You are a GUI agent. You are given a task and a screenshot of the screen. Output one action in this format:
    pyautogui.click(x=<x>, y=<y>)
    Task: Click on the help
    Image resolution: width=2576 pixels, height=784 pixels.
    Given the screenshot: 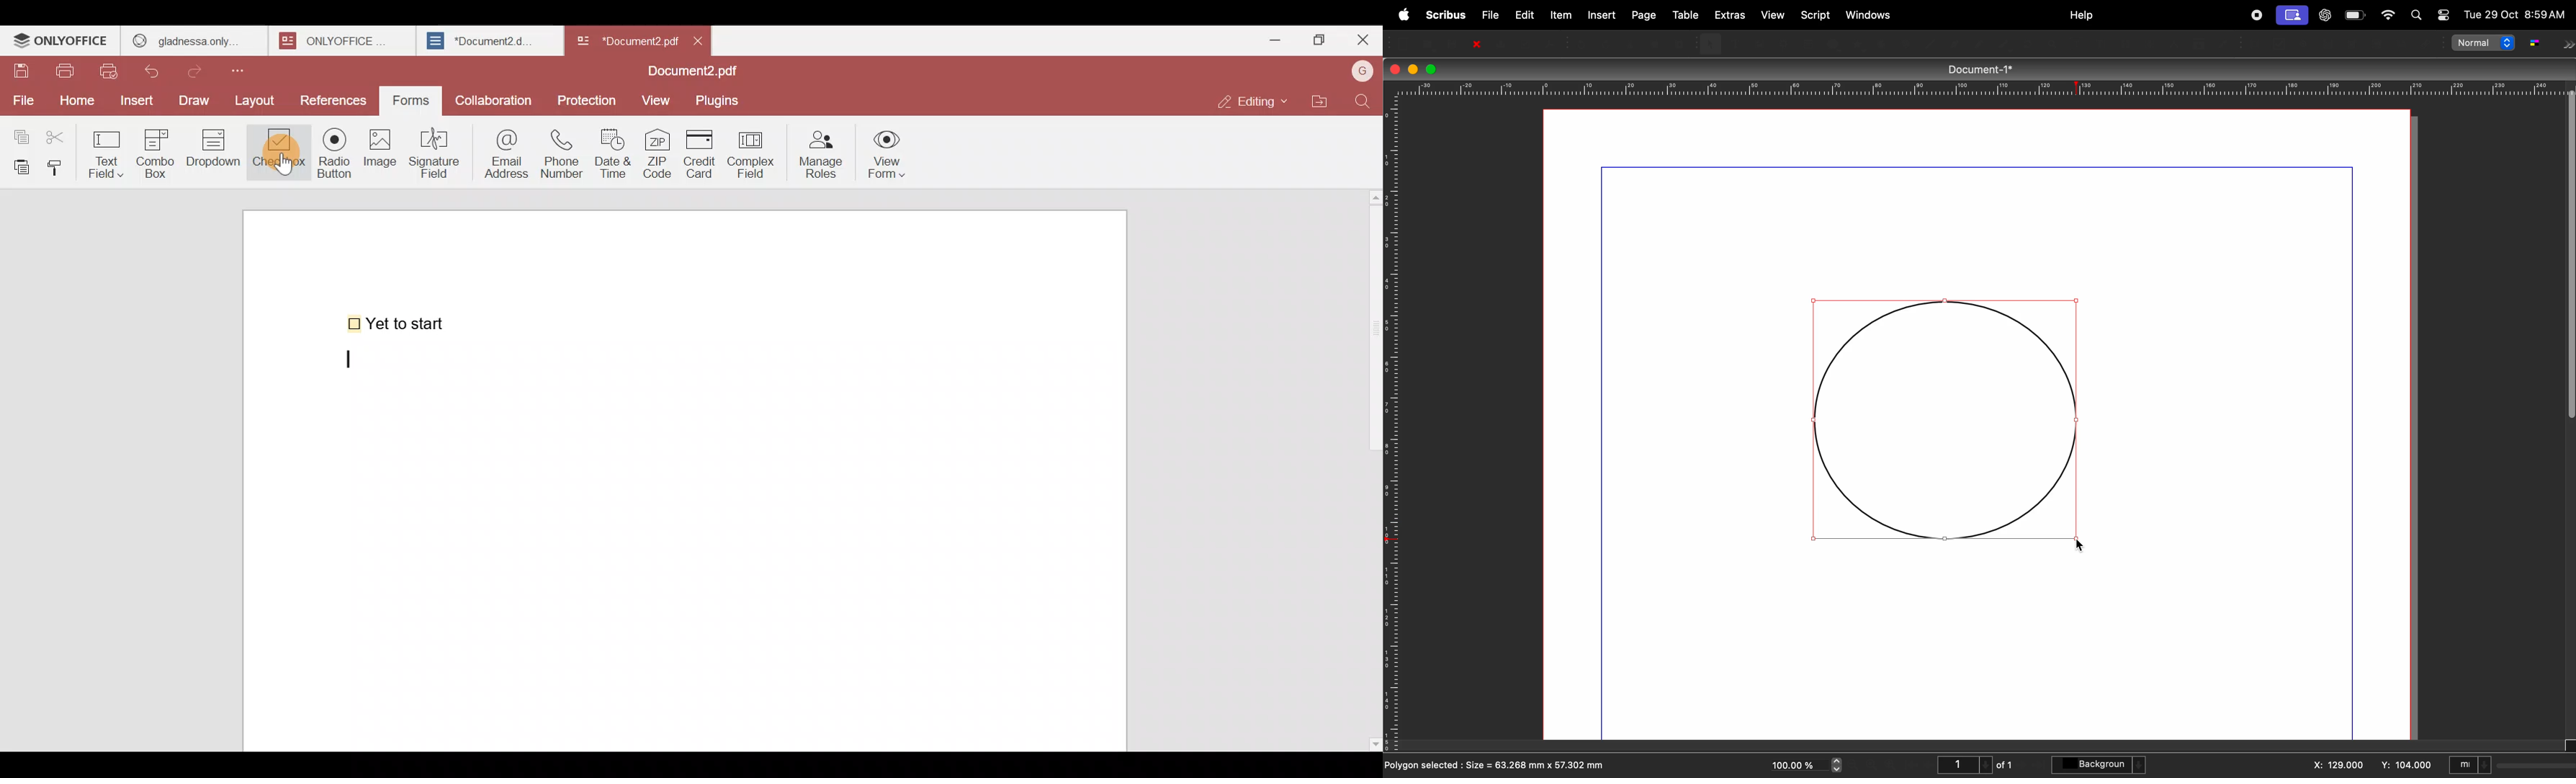 What is the action you would take?
    pyautogui.click(x=2081, y=15)
    